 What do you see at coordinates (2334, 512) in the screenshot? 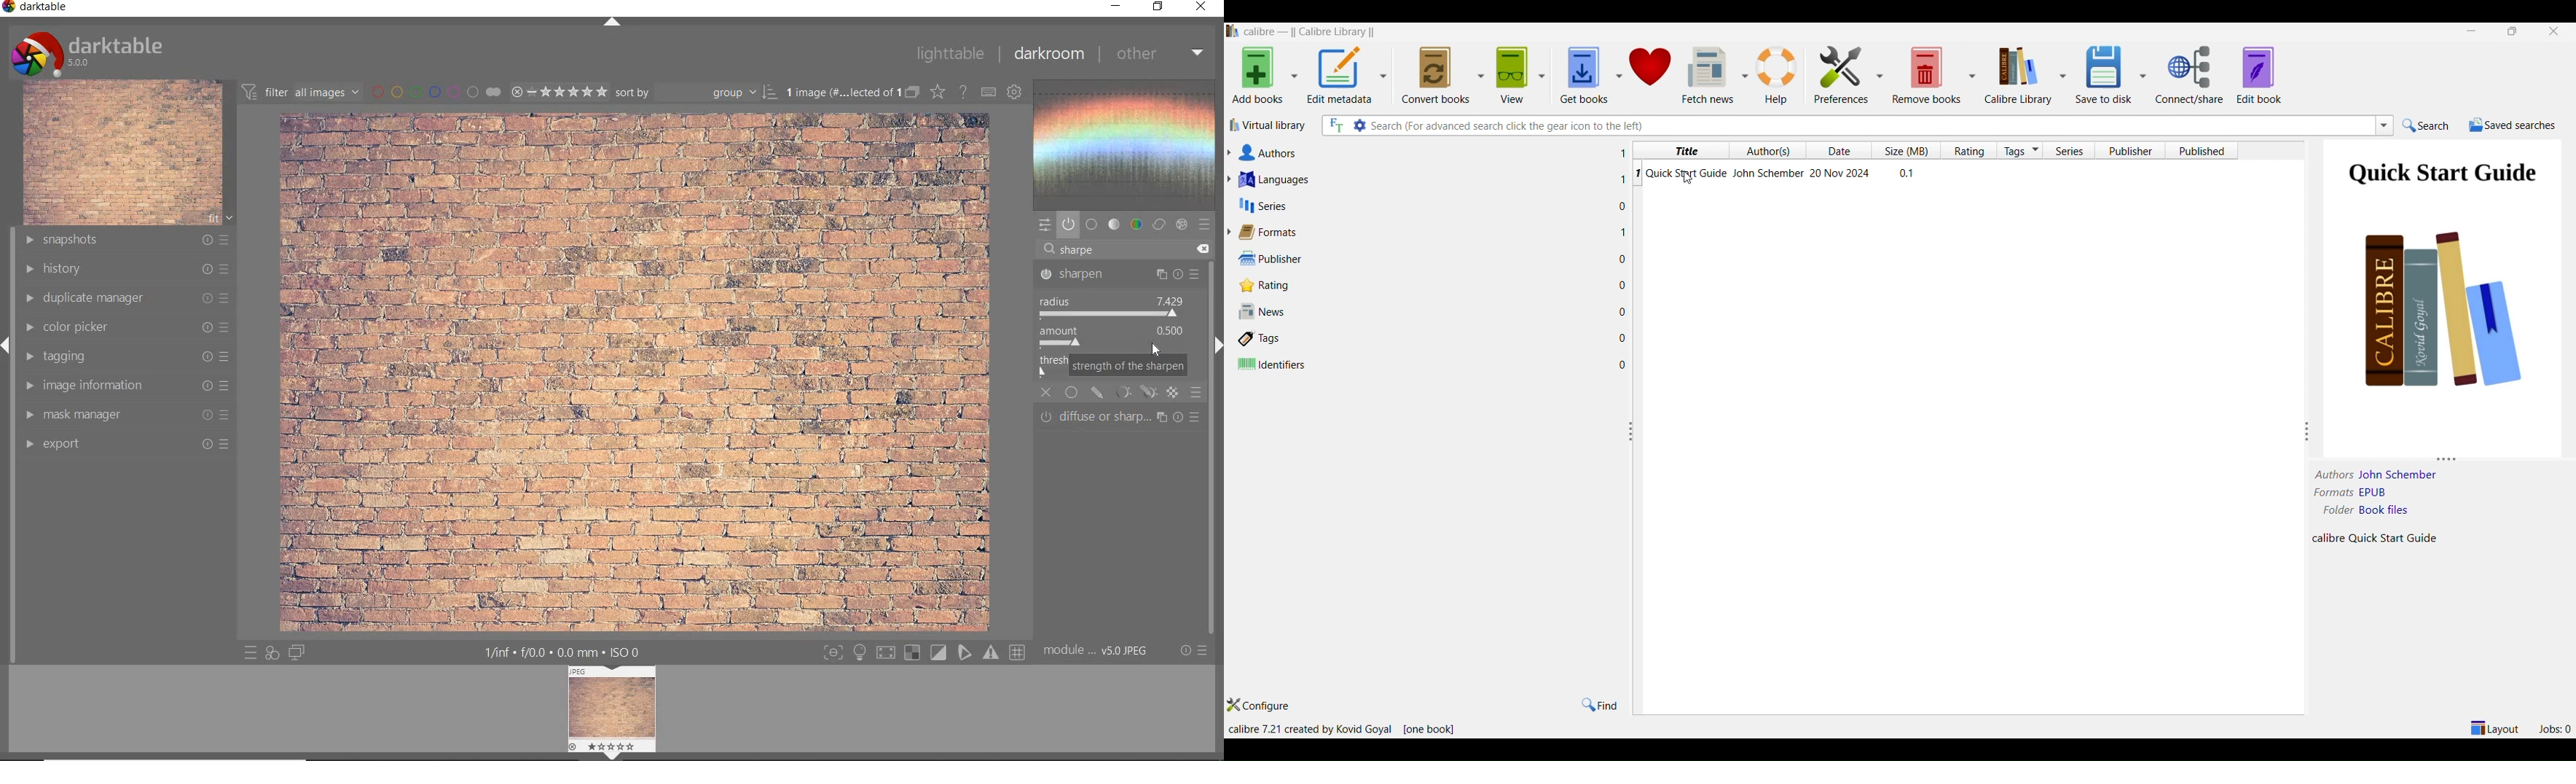
I see `folder` at bounding box center [2334, 512].